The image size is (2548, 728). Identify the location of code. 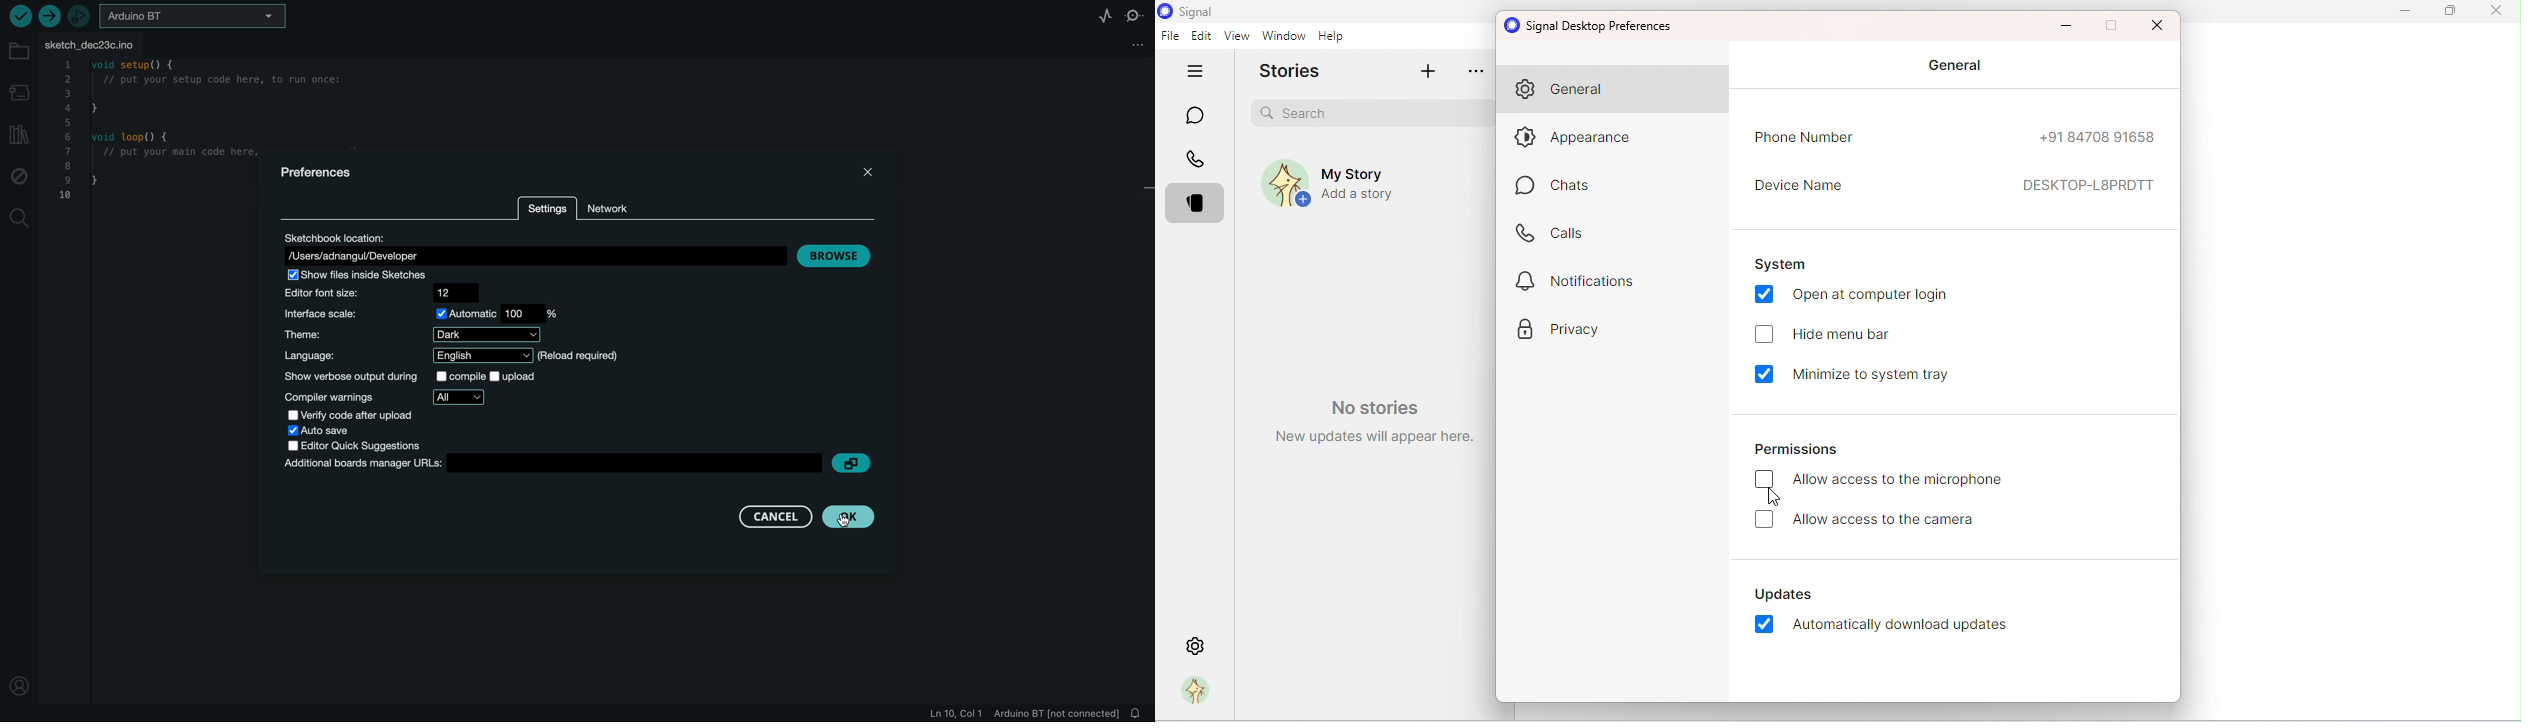
(146, 135).